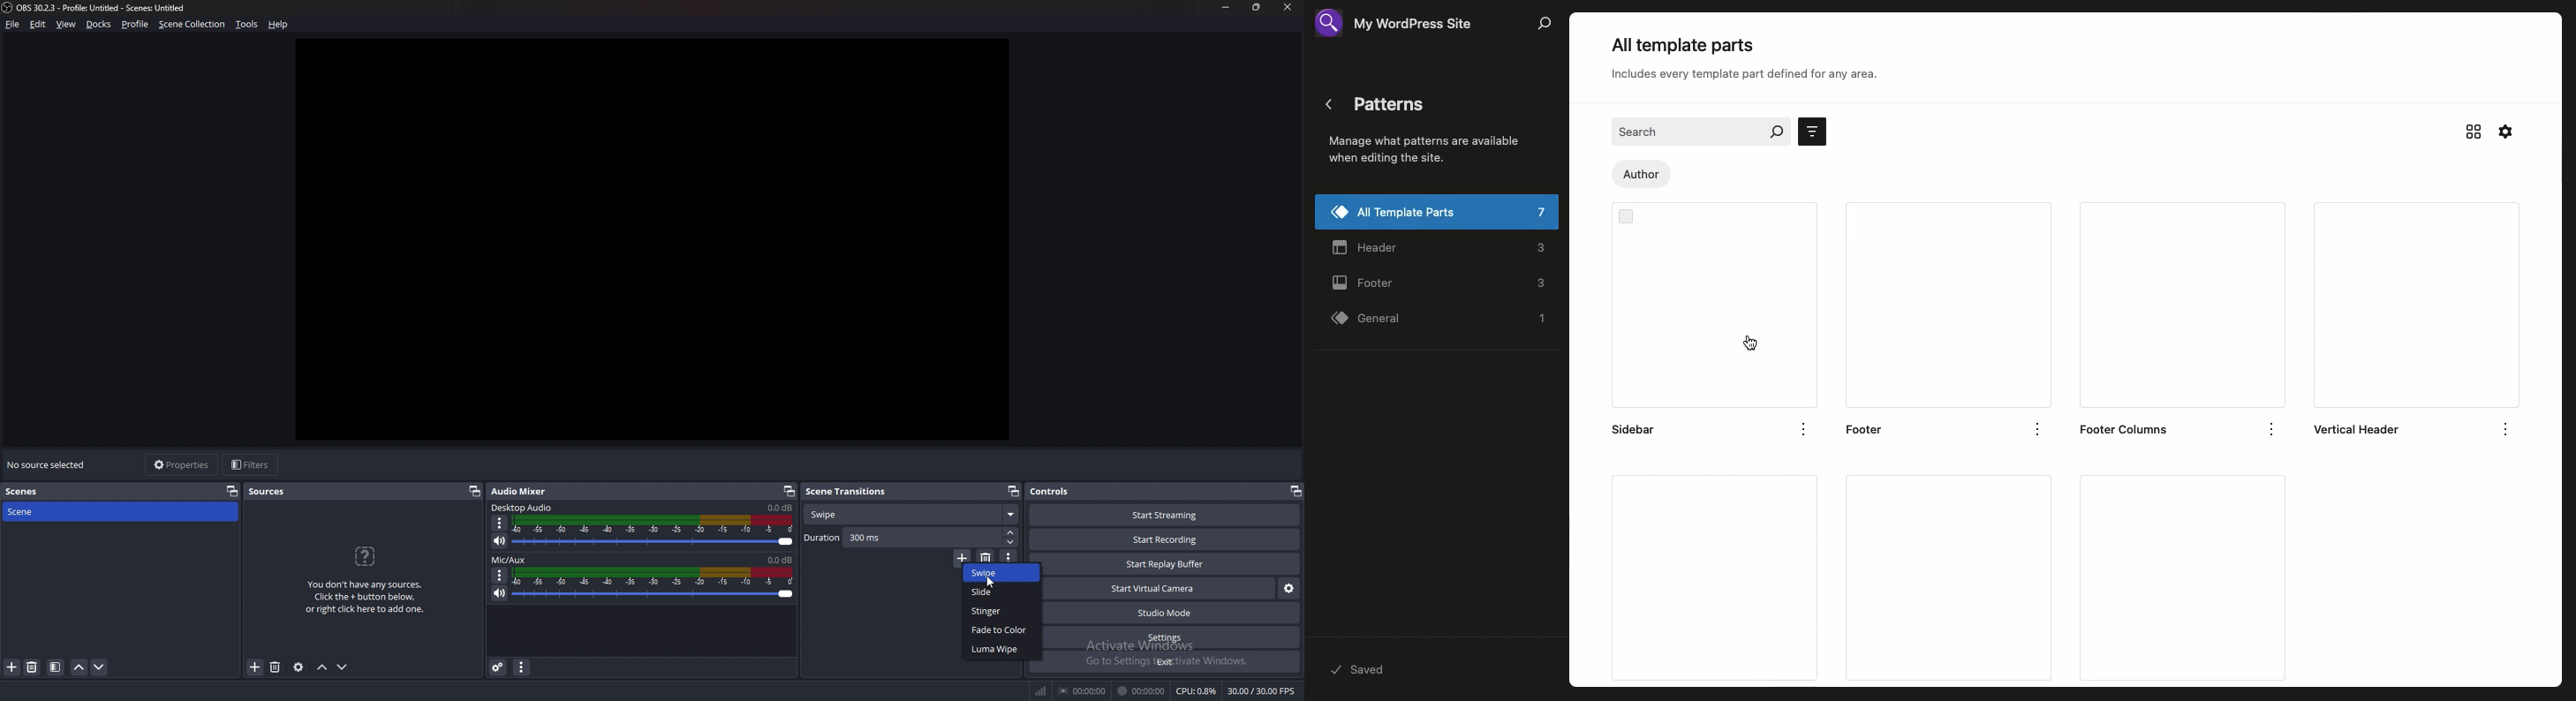 This screenshot has width=2576, height=728. Describe the element at coordinates (99, 668) in the screenshot. I see `move scene down` at that location.